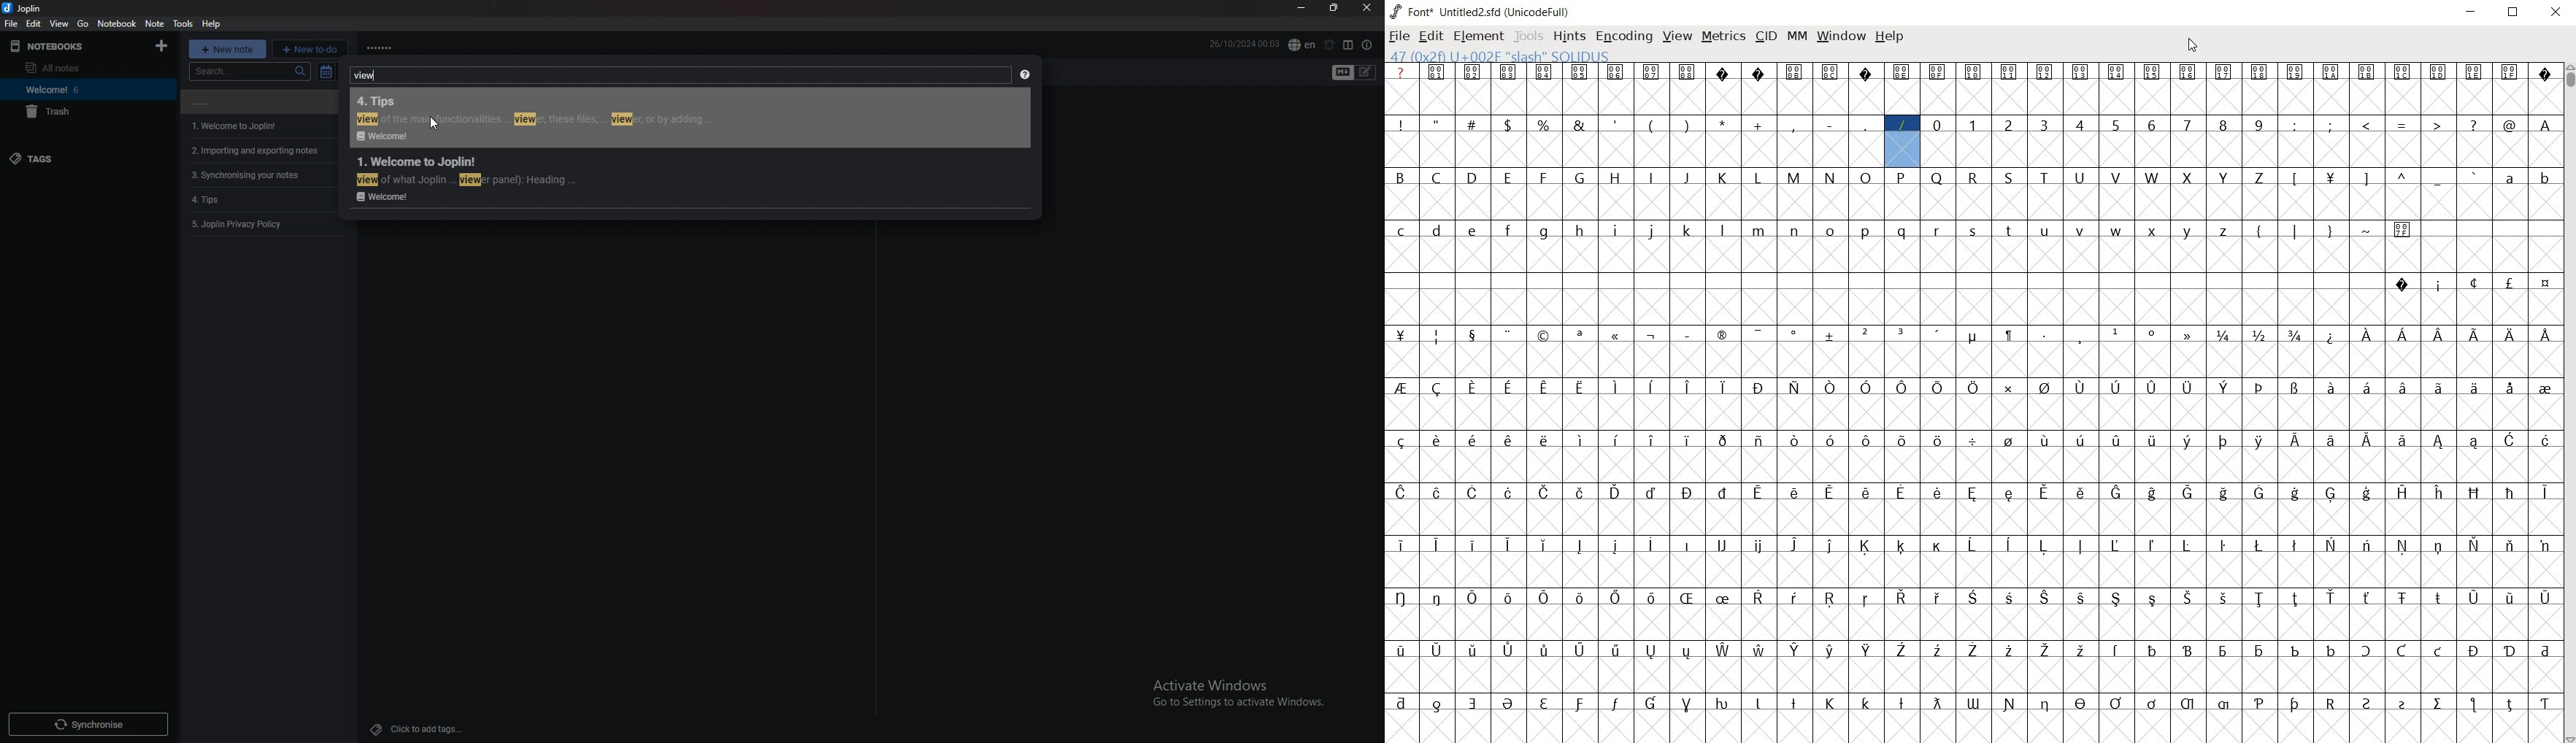 The image size is (2576, 756). I want to click on go, so click(84, 23).